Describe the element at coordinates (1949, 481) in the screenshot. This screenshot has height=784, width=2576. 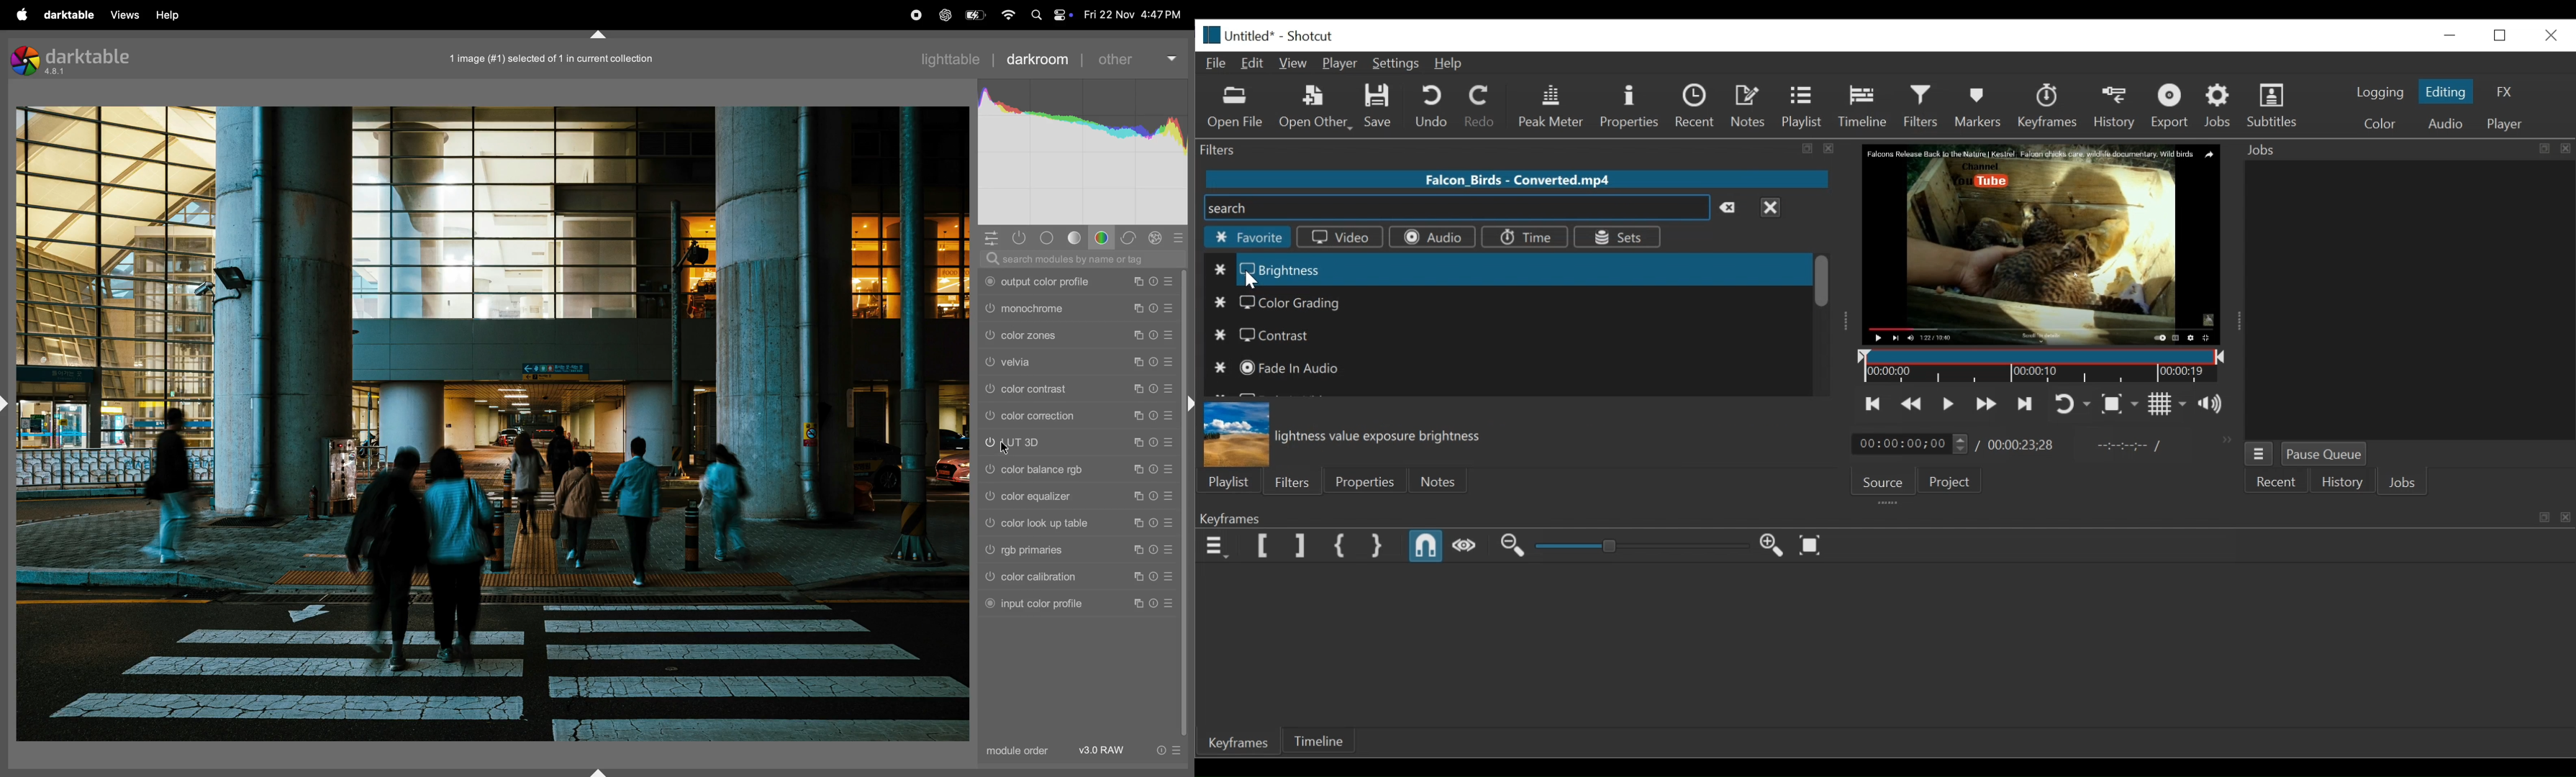
I see `Project` at that location.